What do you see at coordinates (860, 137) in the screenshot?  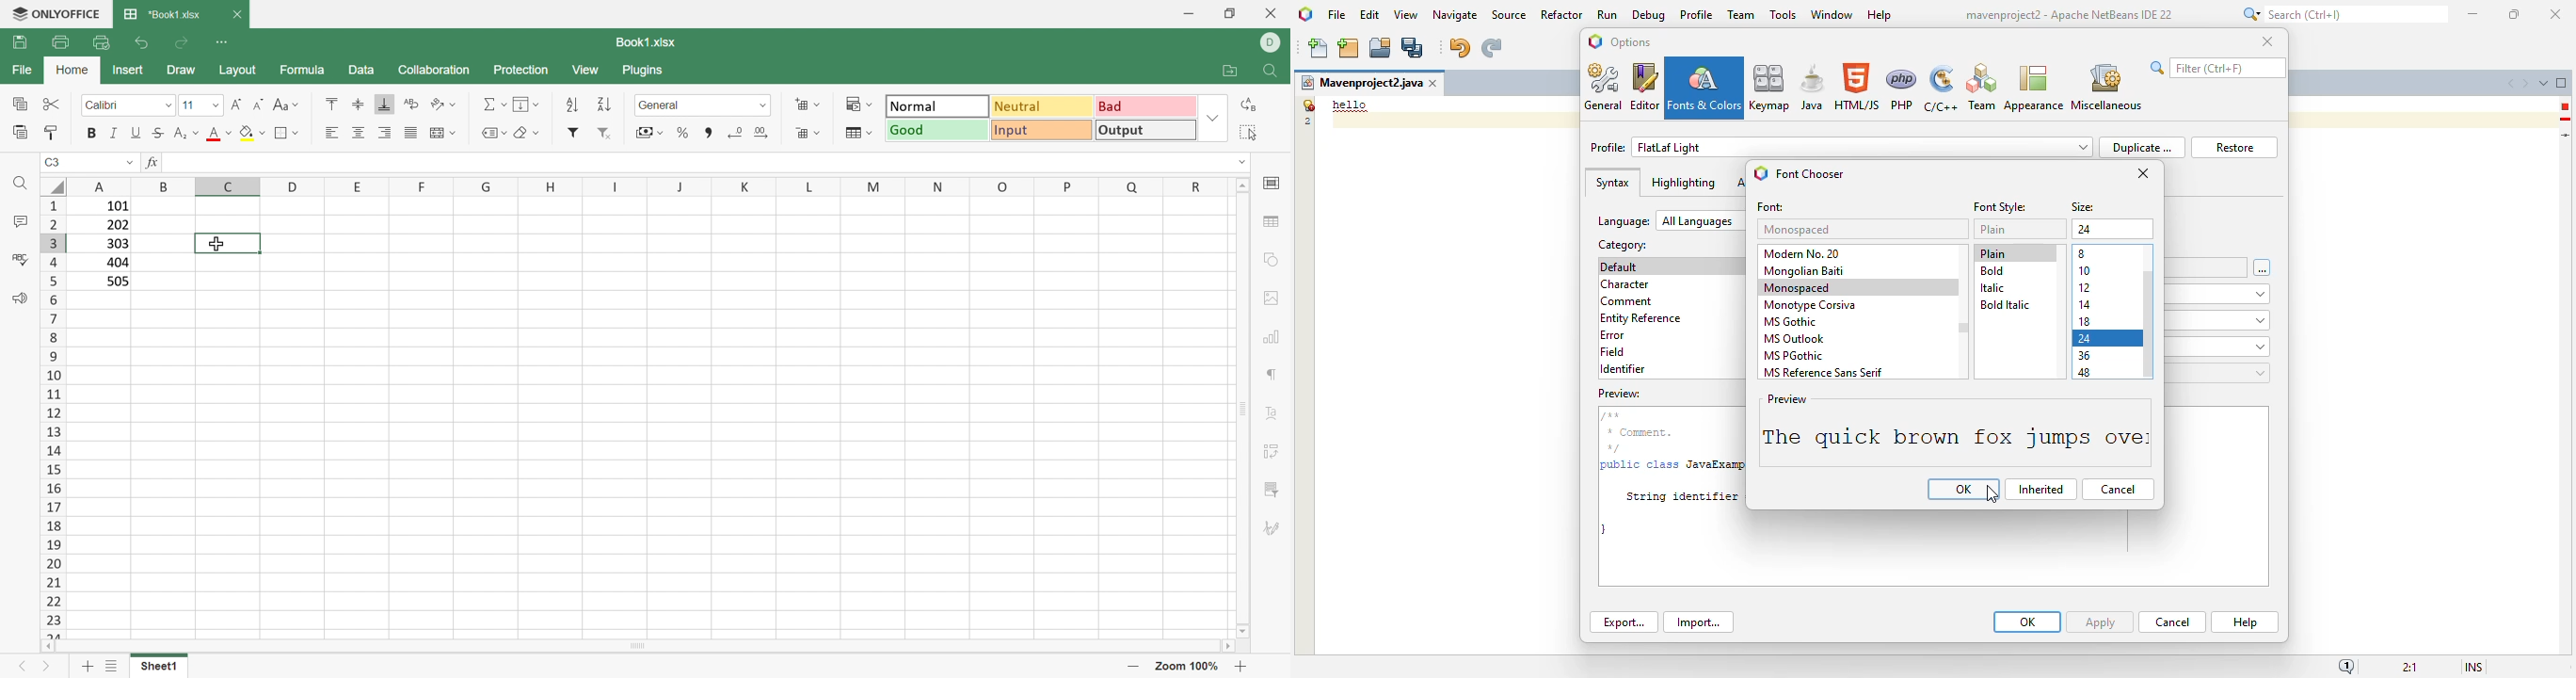 I see `Format table as template` at bounding box center [860, 137].